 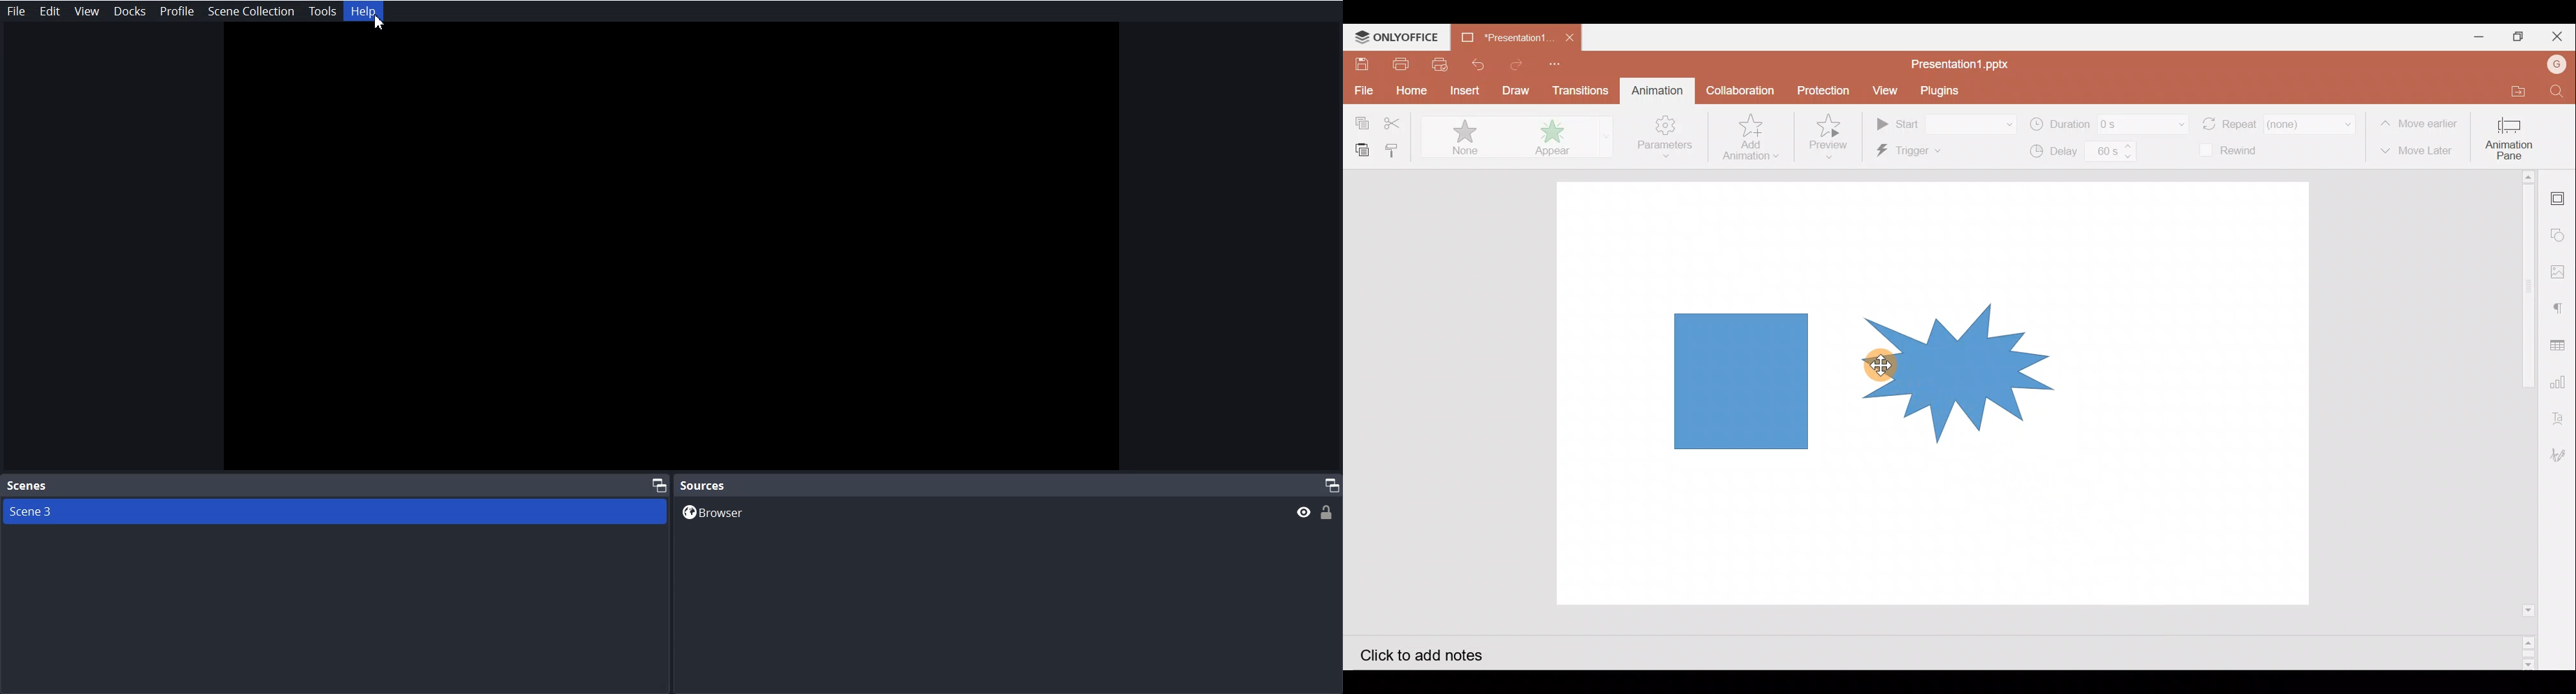 I want to click on Profile, so click(x=175, y=11).